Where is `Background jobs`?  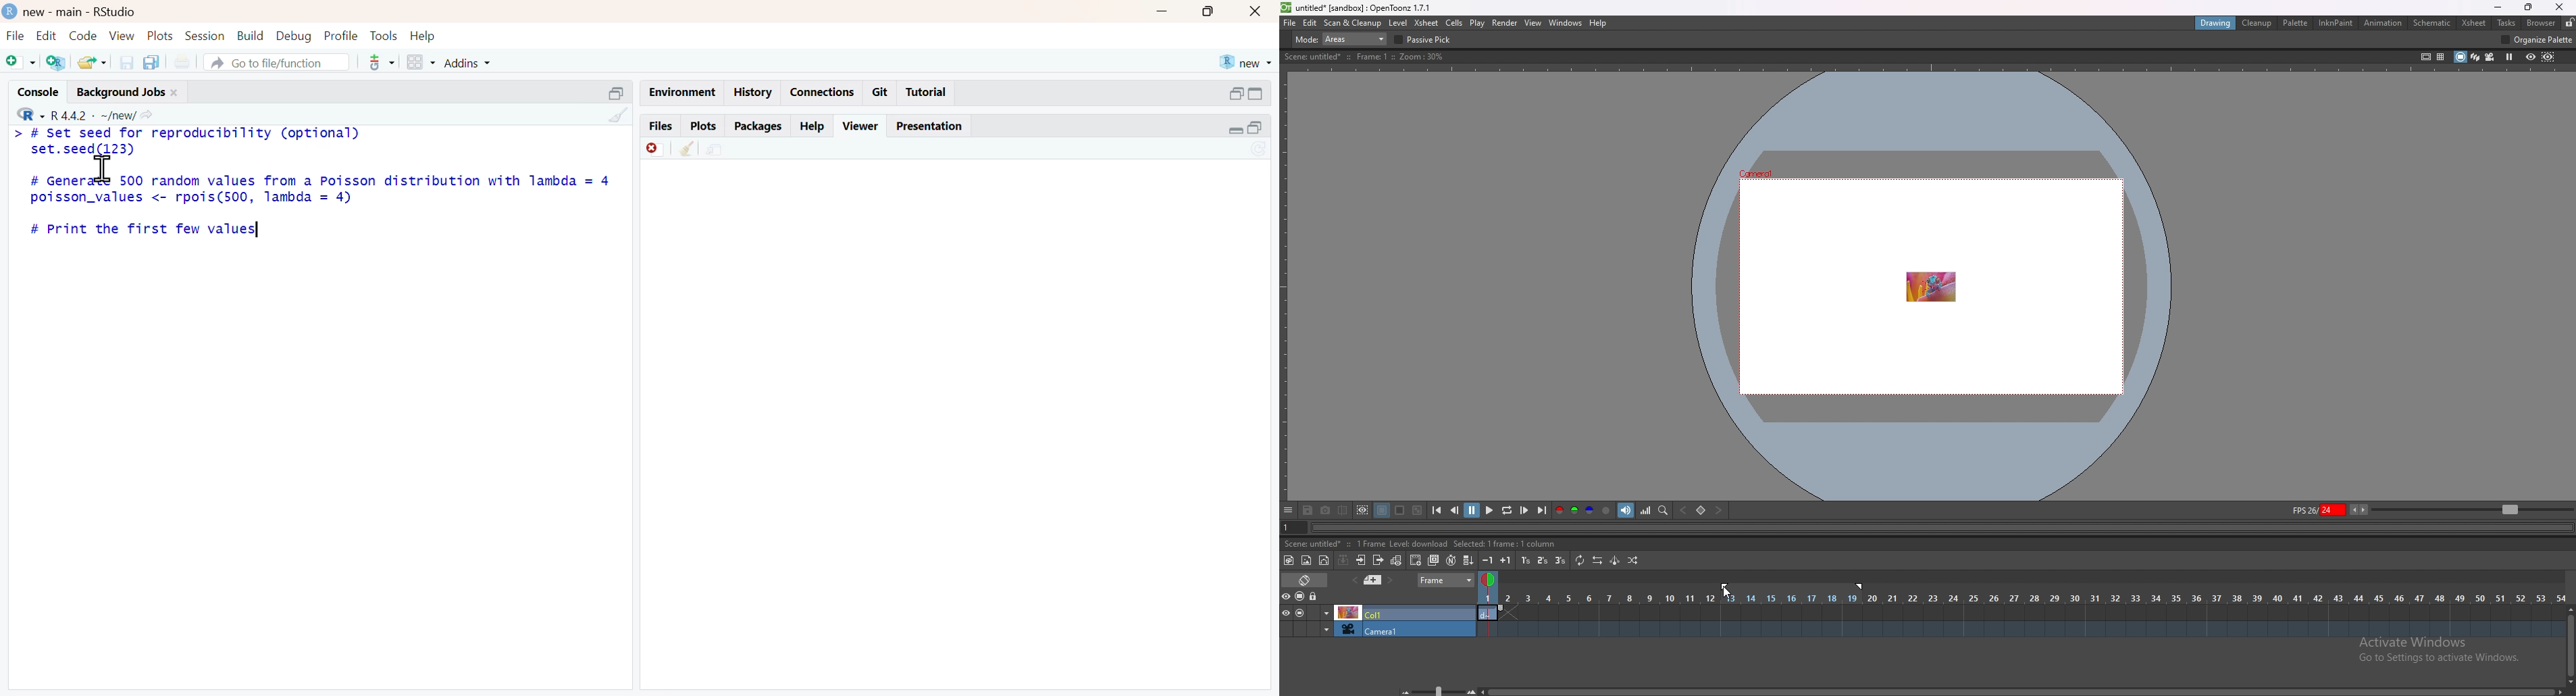
Background jobs is located at coordinates (122, 94).